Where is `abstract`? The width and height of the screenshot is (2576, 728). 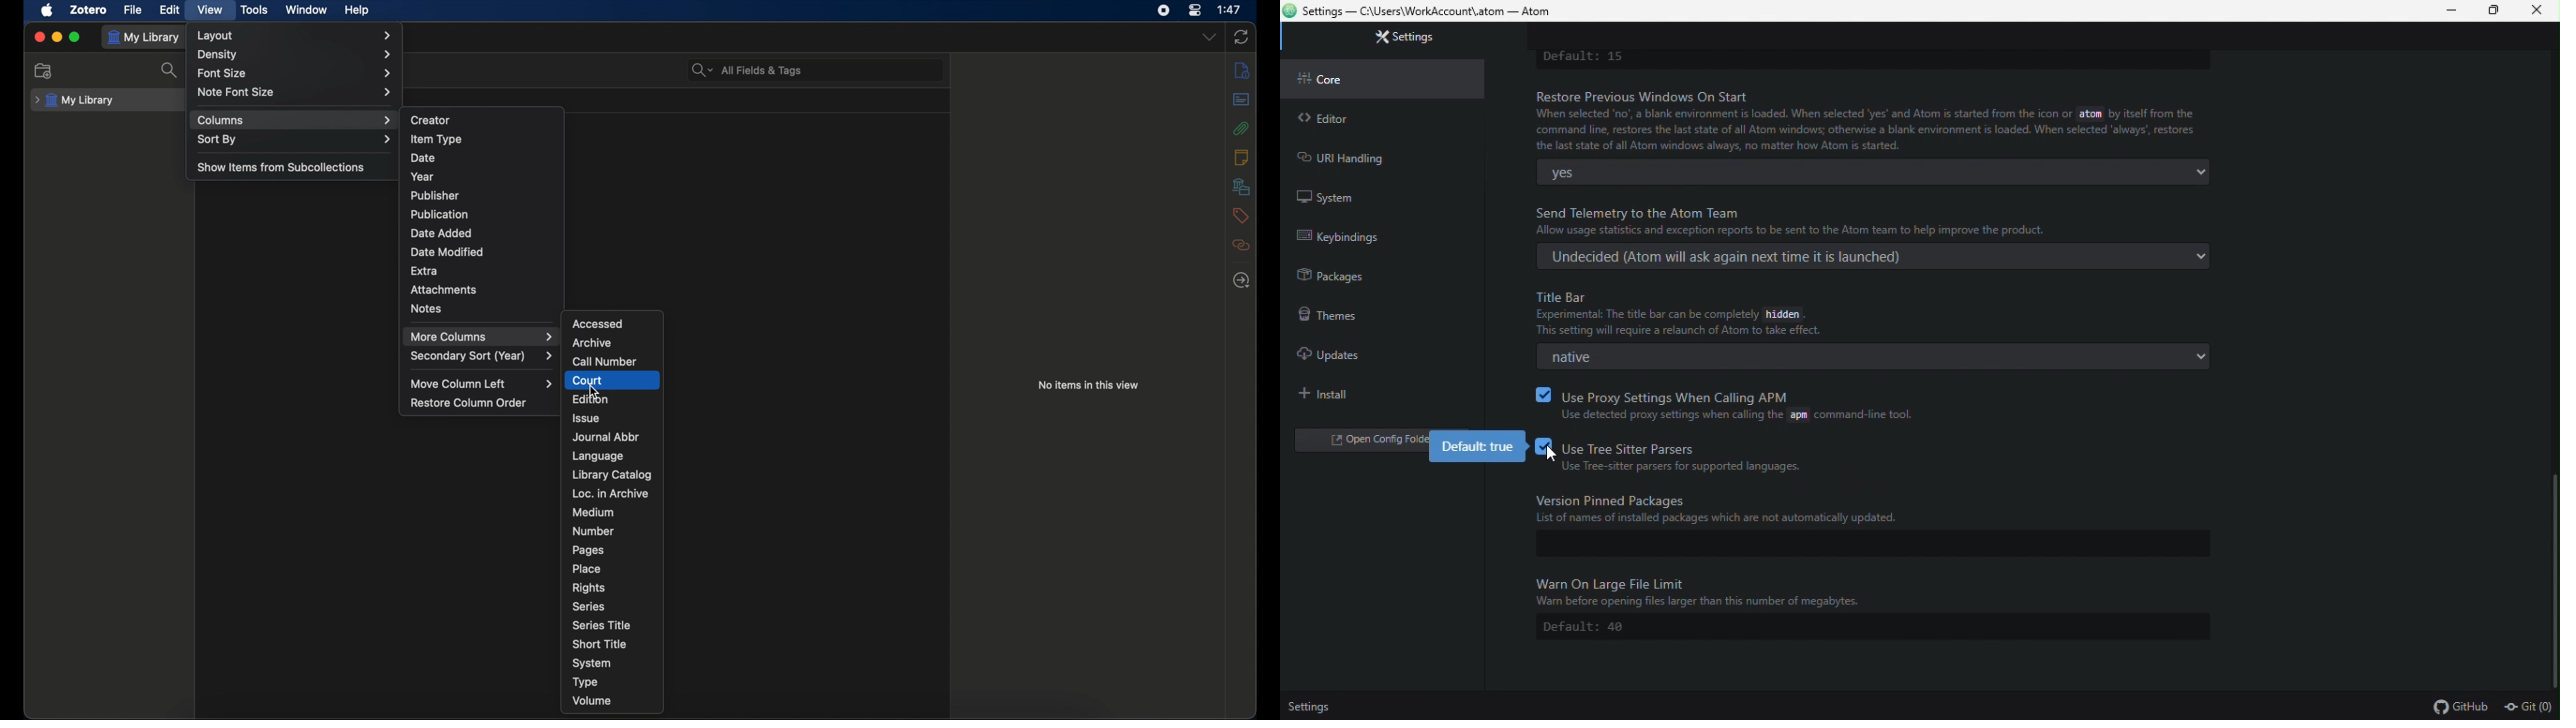
abstract is located at coordinates (1240, 99).